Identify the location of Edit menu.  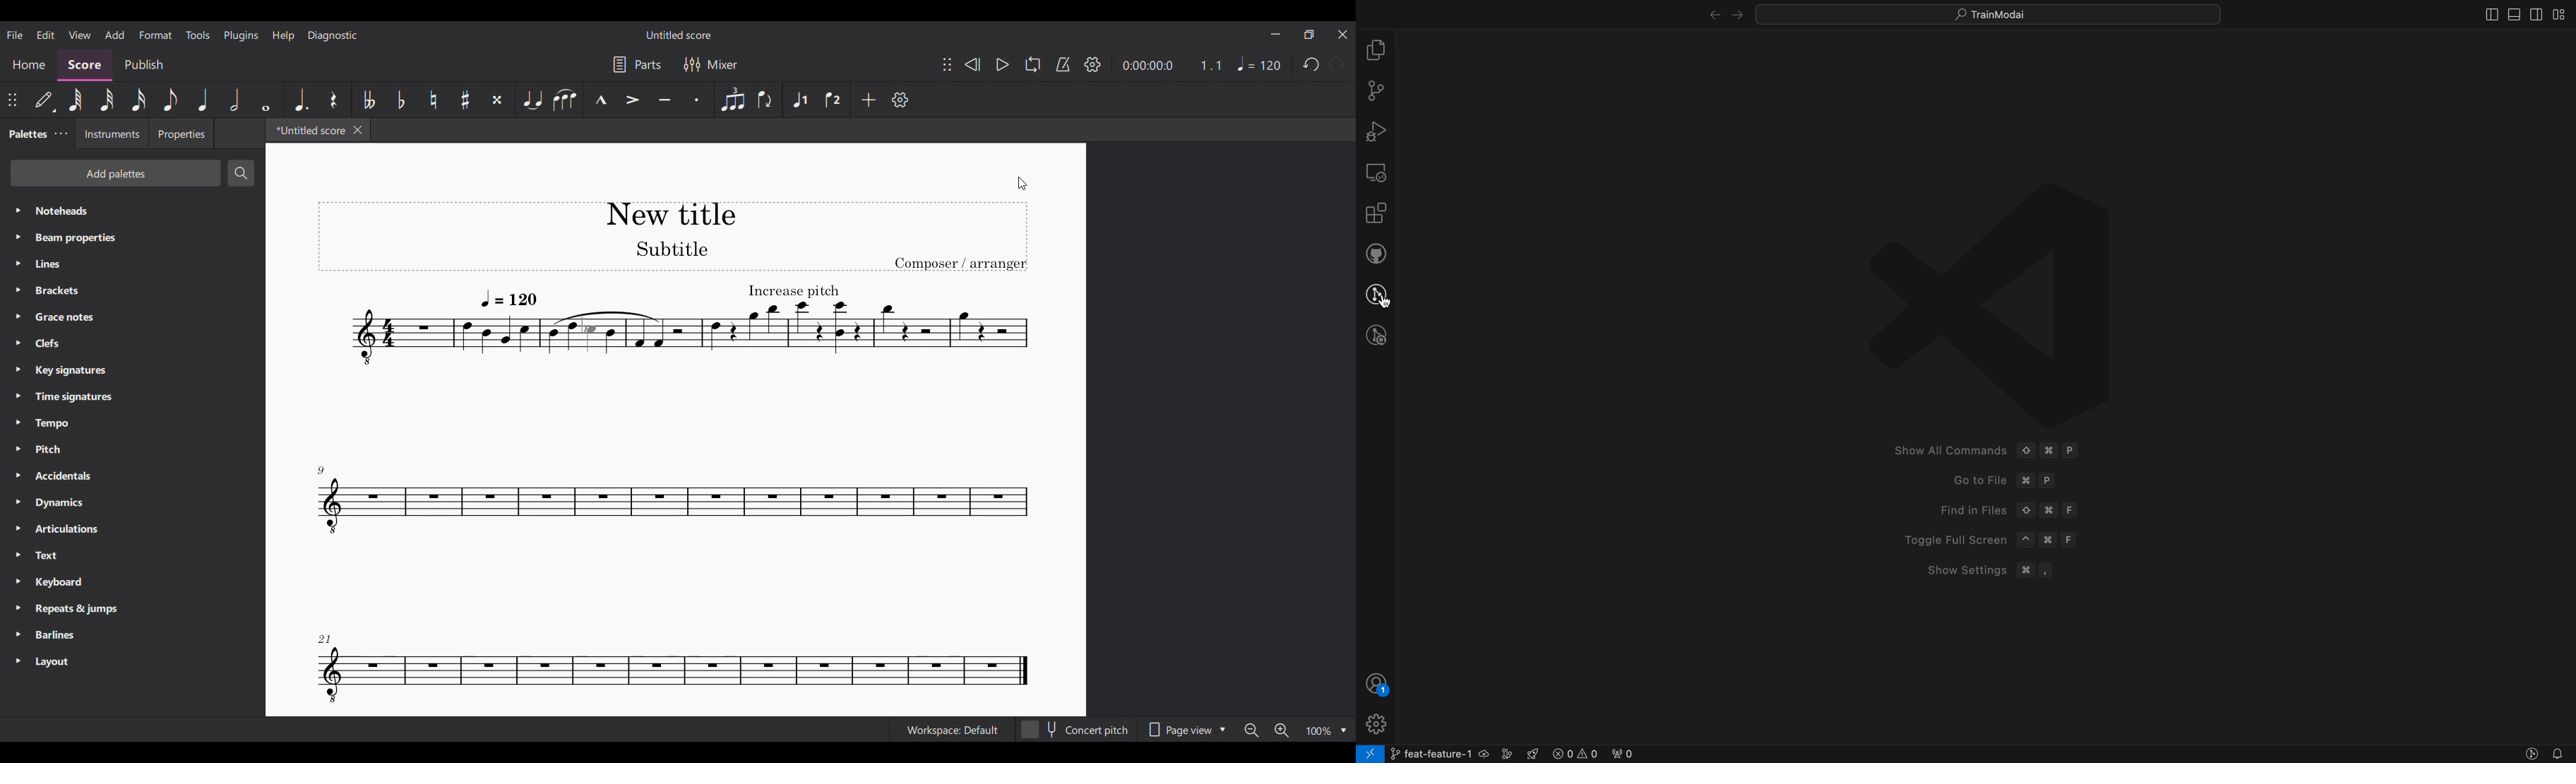
(45, 35).